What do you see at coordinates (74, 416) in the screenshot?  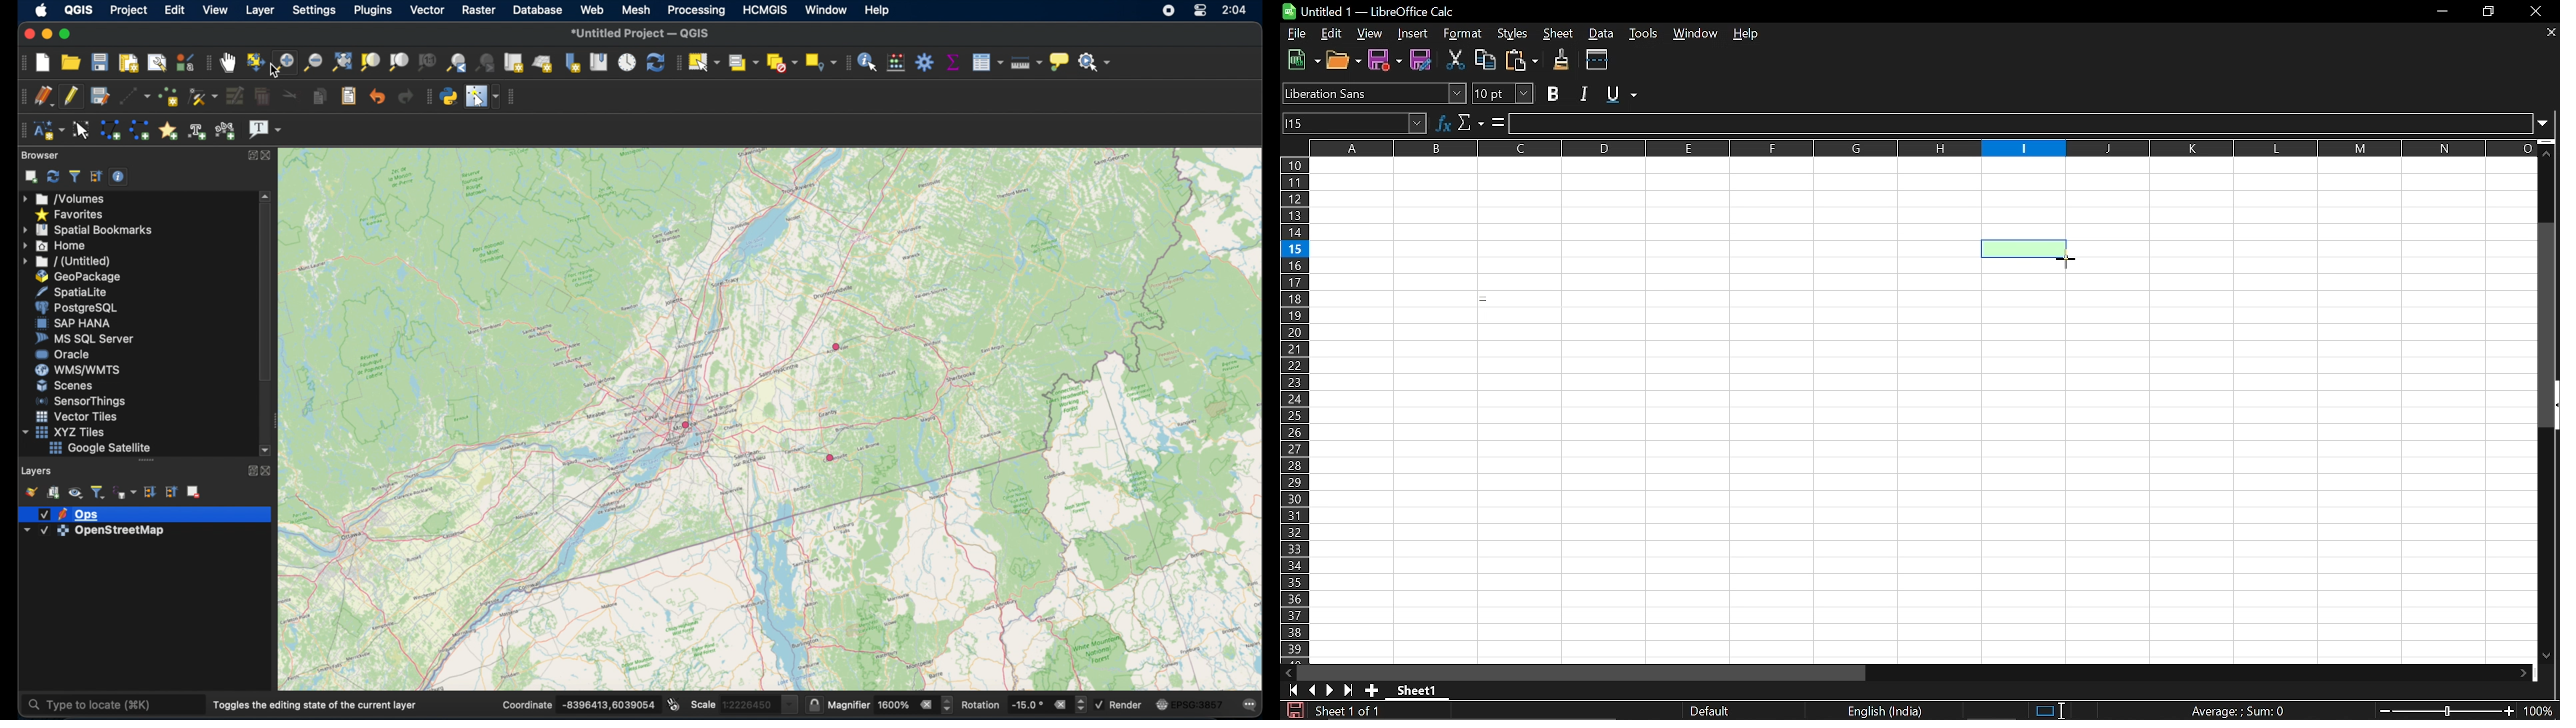 I see `vector tiles` at bounding box center [74, 416].